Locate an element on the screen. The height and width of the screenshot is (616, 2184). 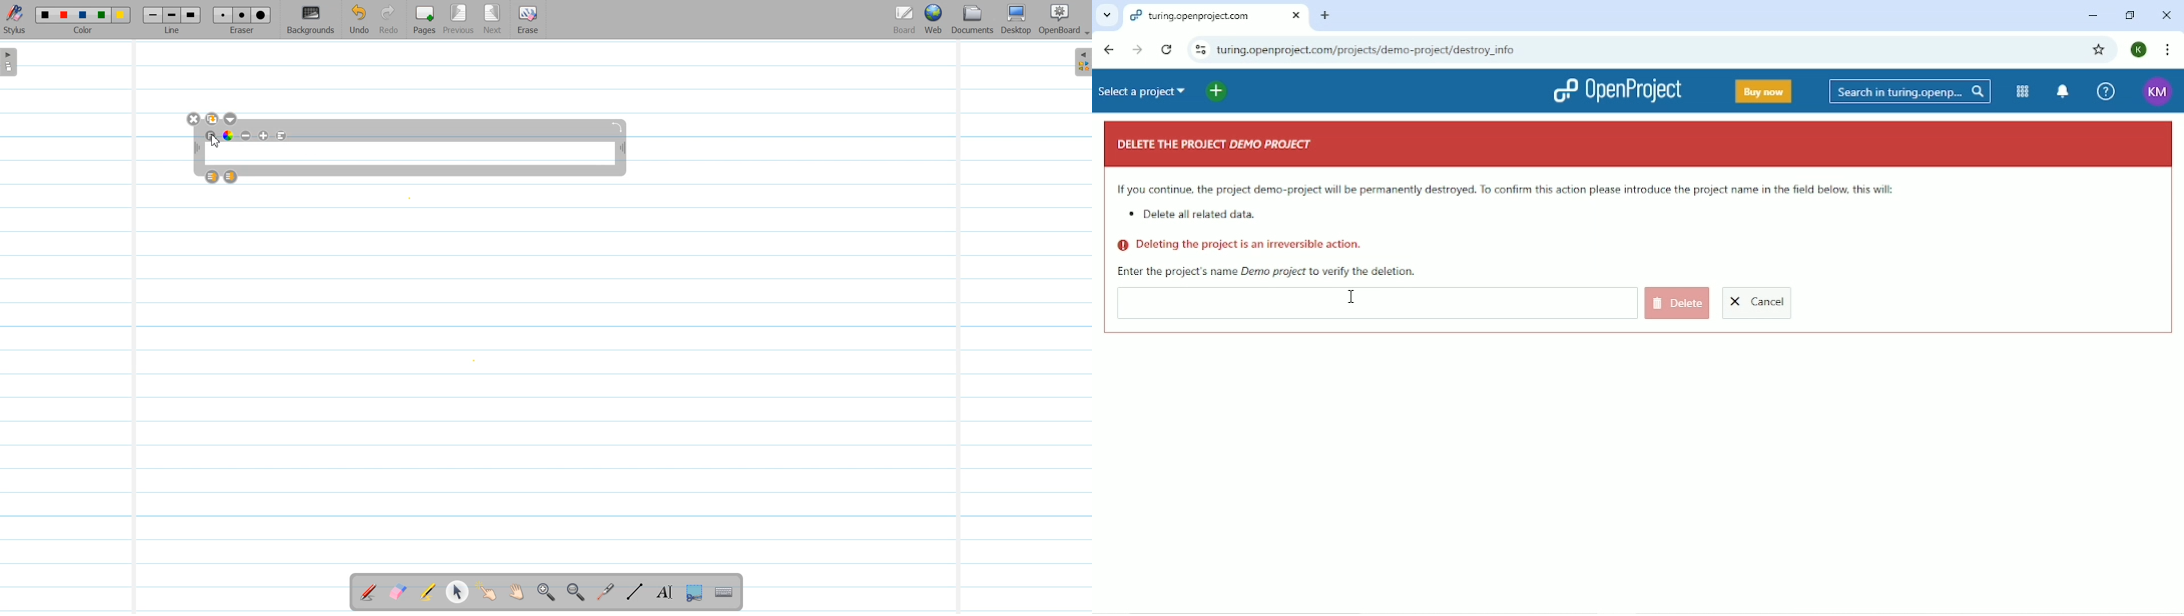
Back is located at coordinates (1107, 49).